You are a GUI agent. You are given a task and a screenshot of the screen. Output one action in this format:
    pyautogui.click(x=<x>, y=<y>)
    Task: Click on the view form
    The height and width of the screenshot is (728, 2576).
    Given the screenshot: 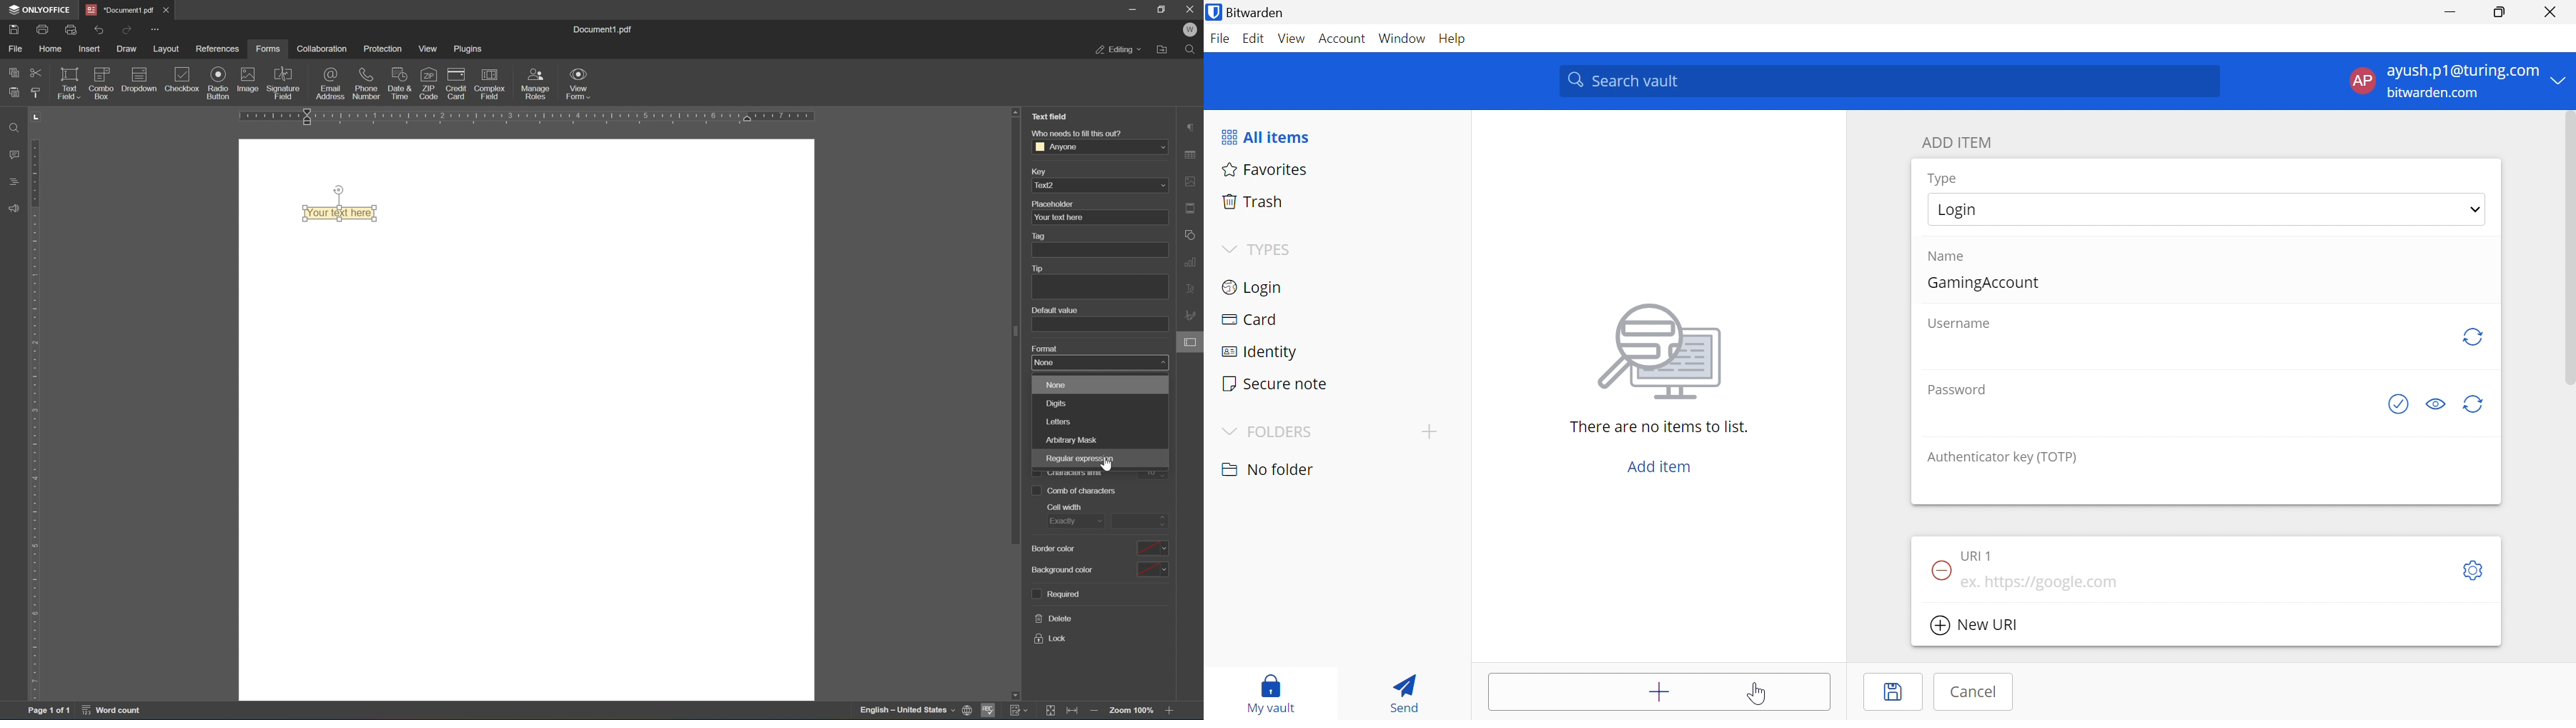 What is the action you would take?
    pyautogui.click(x=580, y=83)
    